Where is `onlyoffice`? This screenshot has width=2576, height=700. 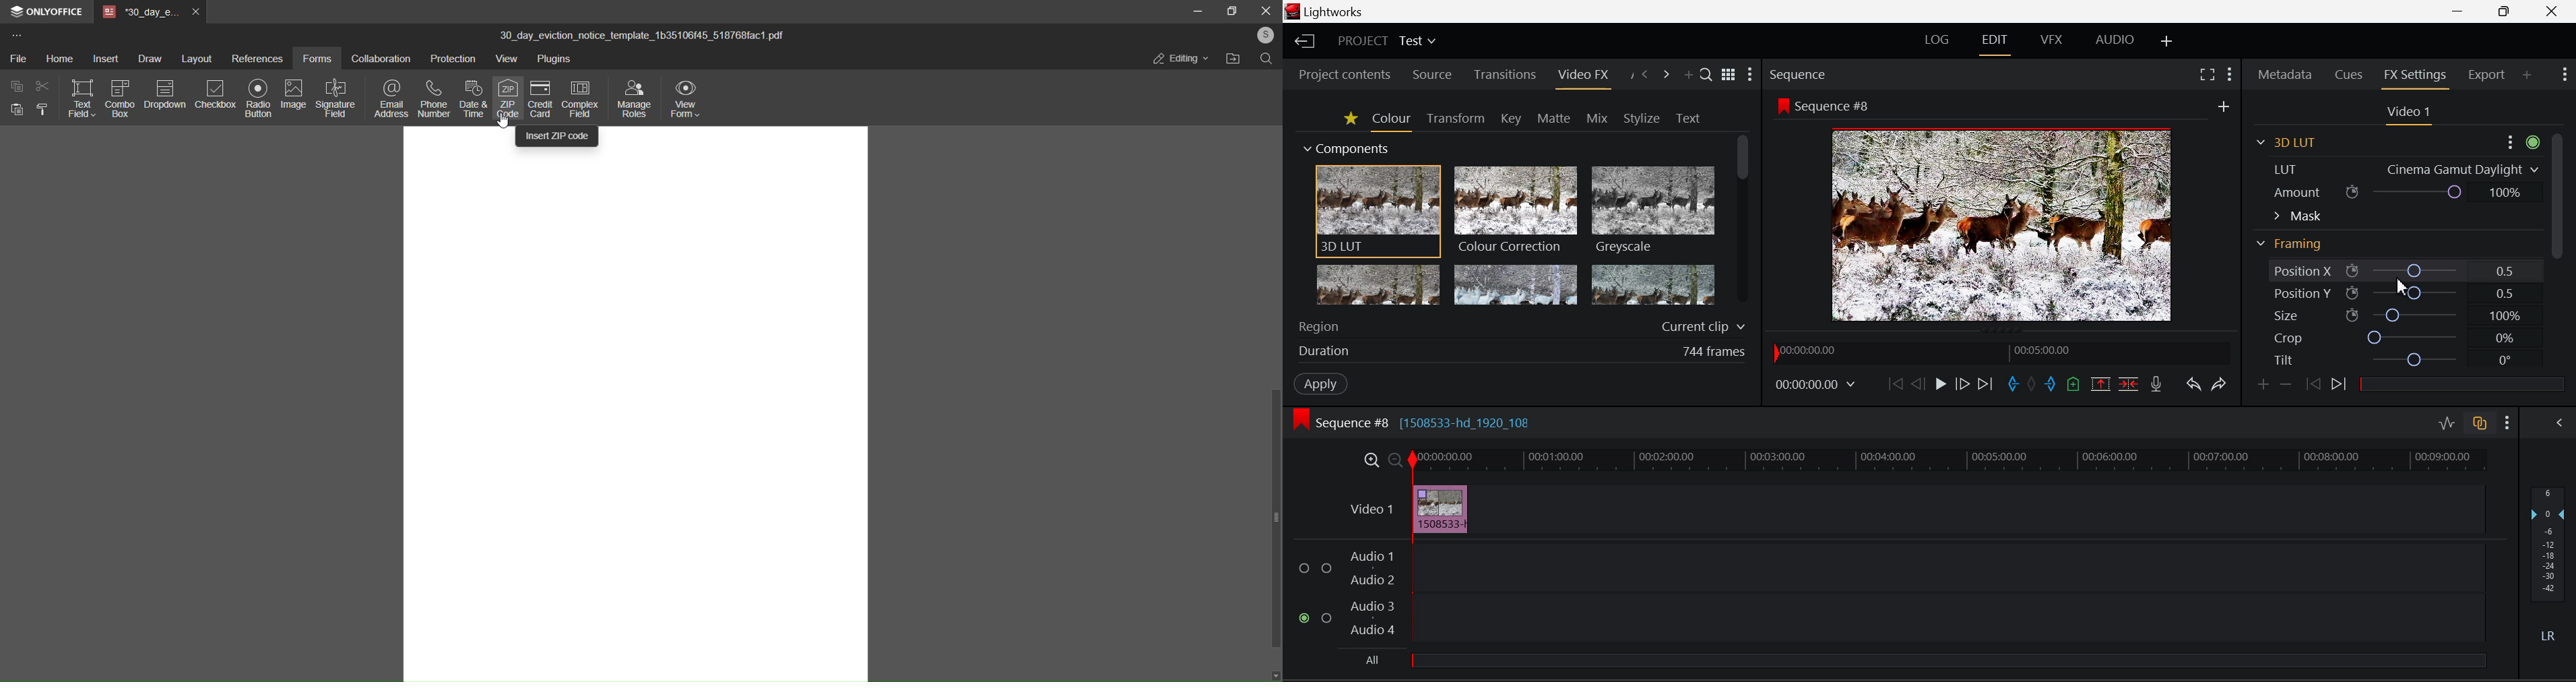
onlyoffice is located at coordinates (57, 12).